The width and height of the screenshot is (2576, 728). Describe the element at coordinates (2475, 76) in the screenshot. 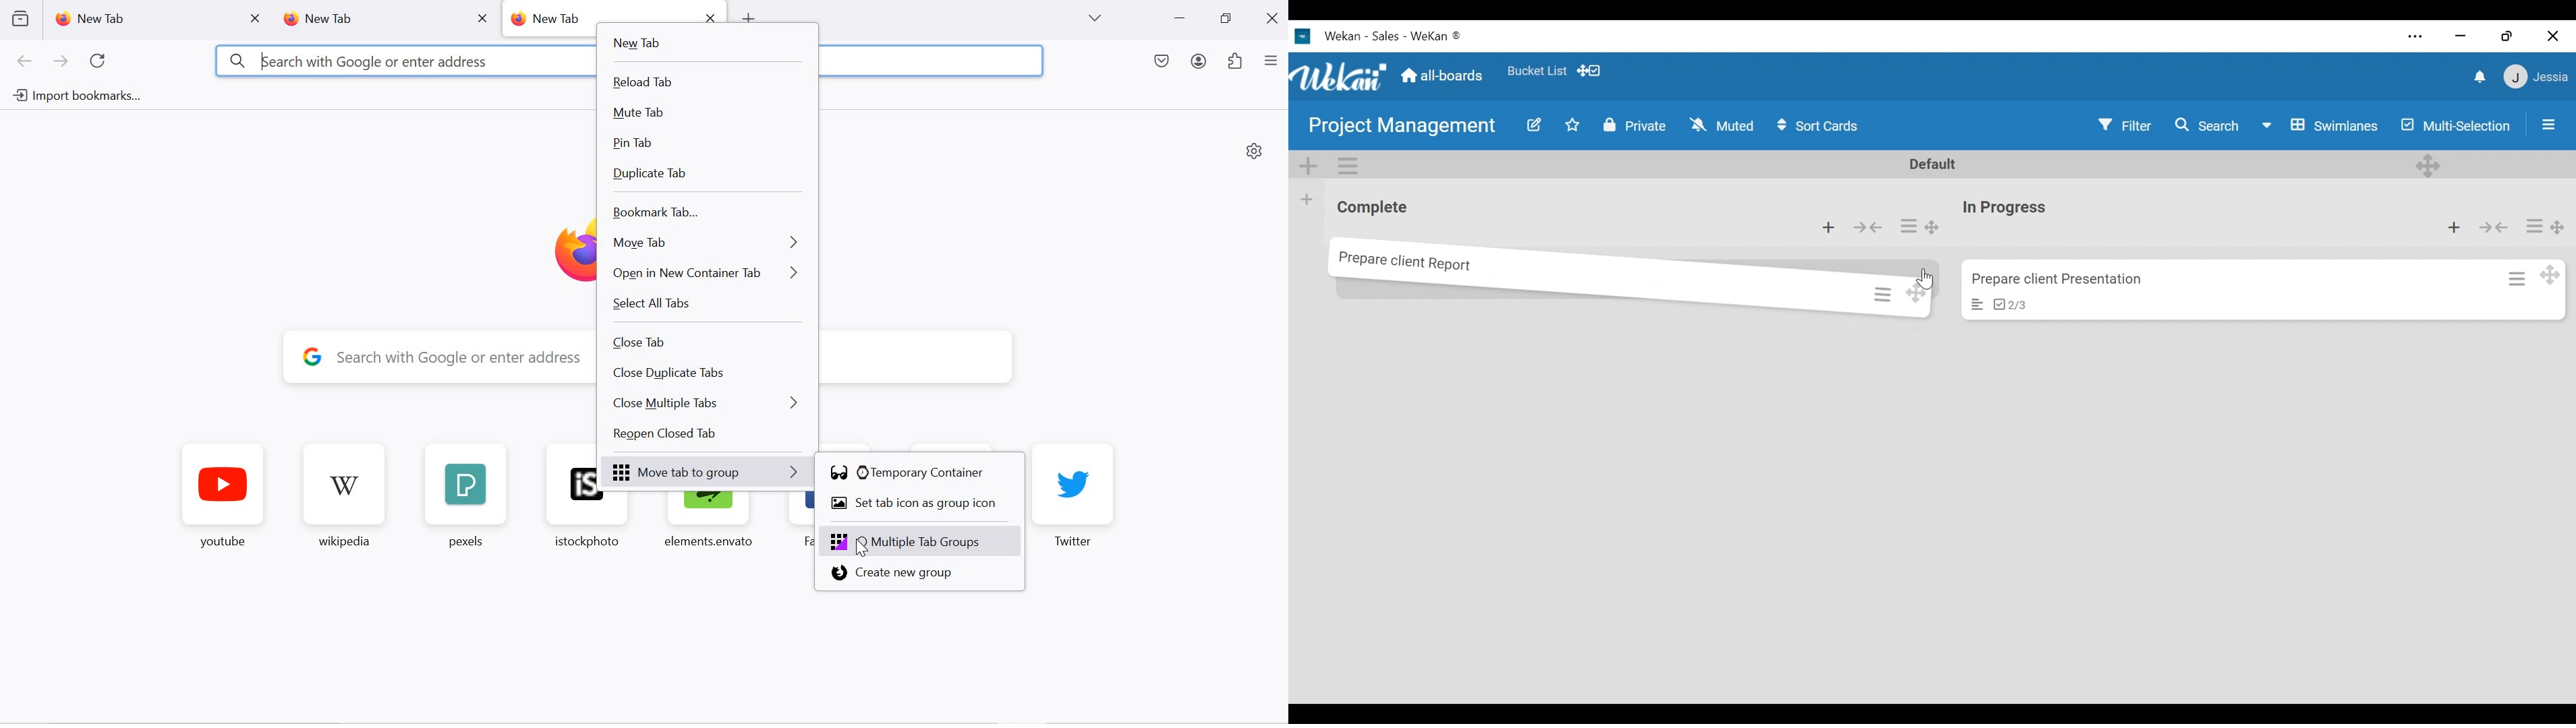

I see `notifications` at that location.